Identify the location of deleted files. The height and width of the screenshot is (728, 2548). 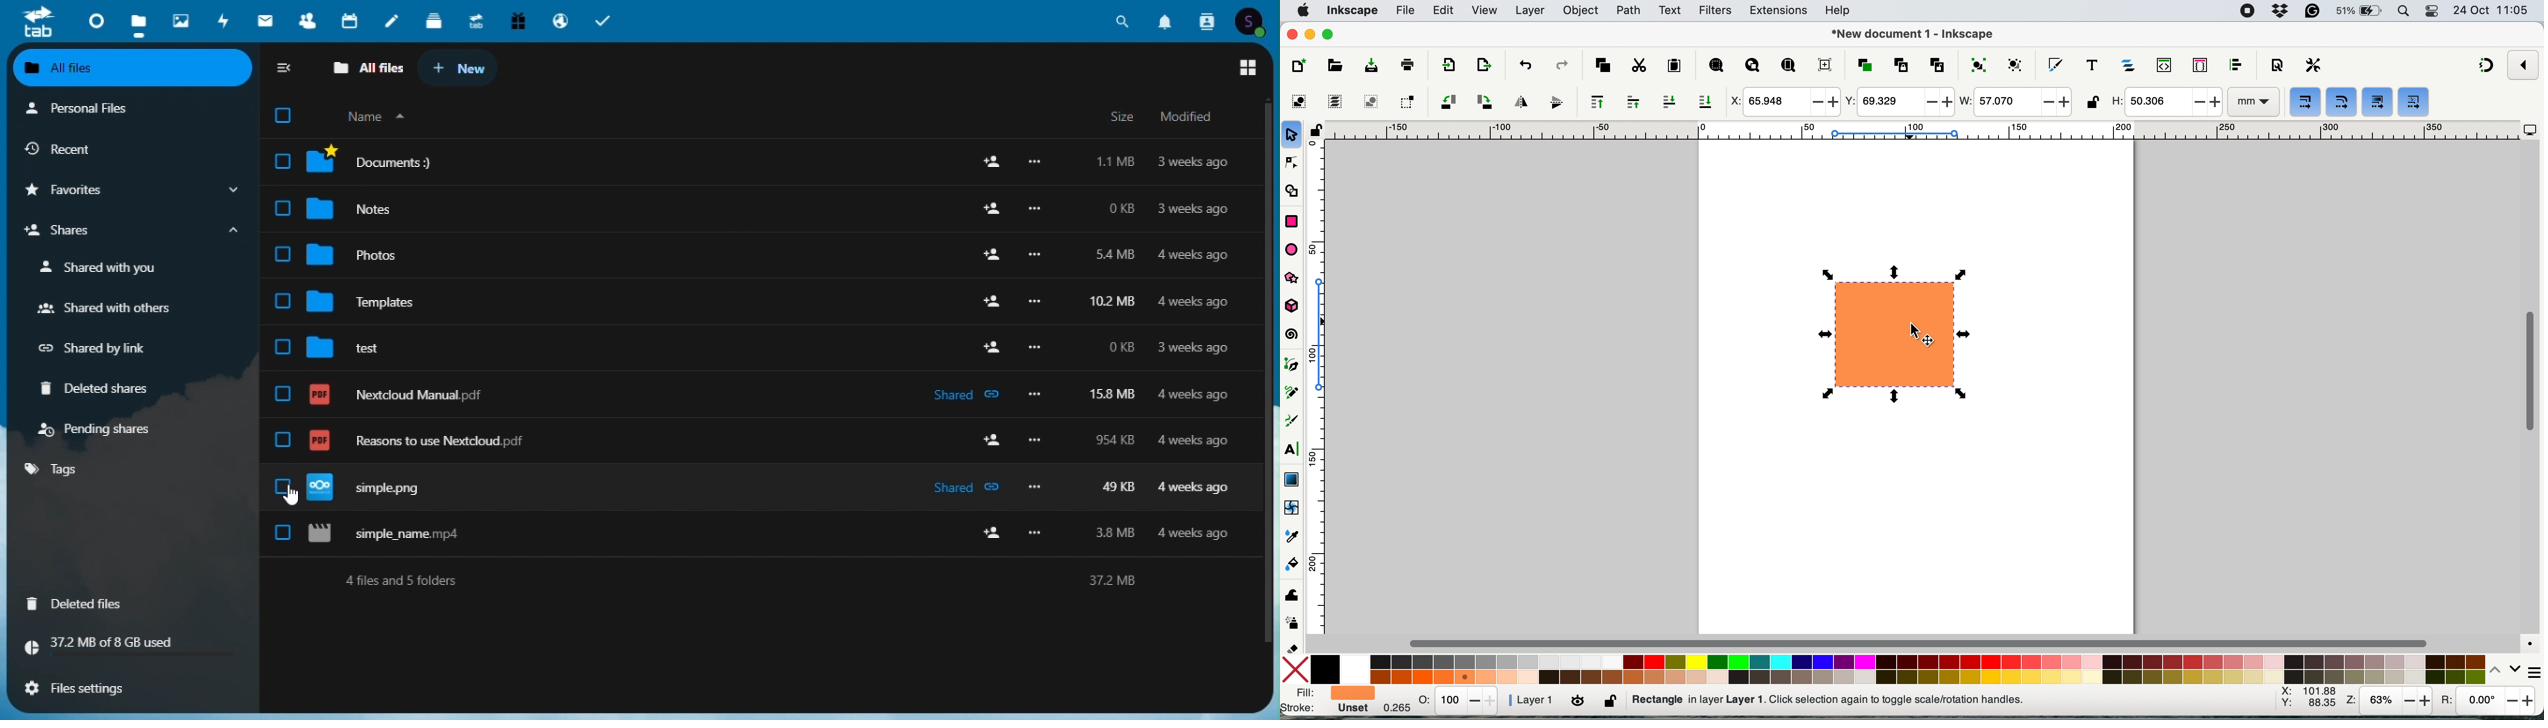
(82, 602).